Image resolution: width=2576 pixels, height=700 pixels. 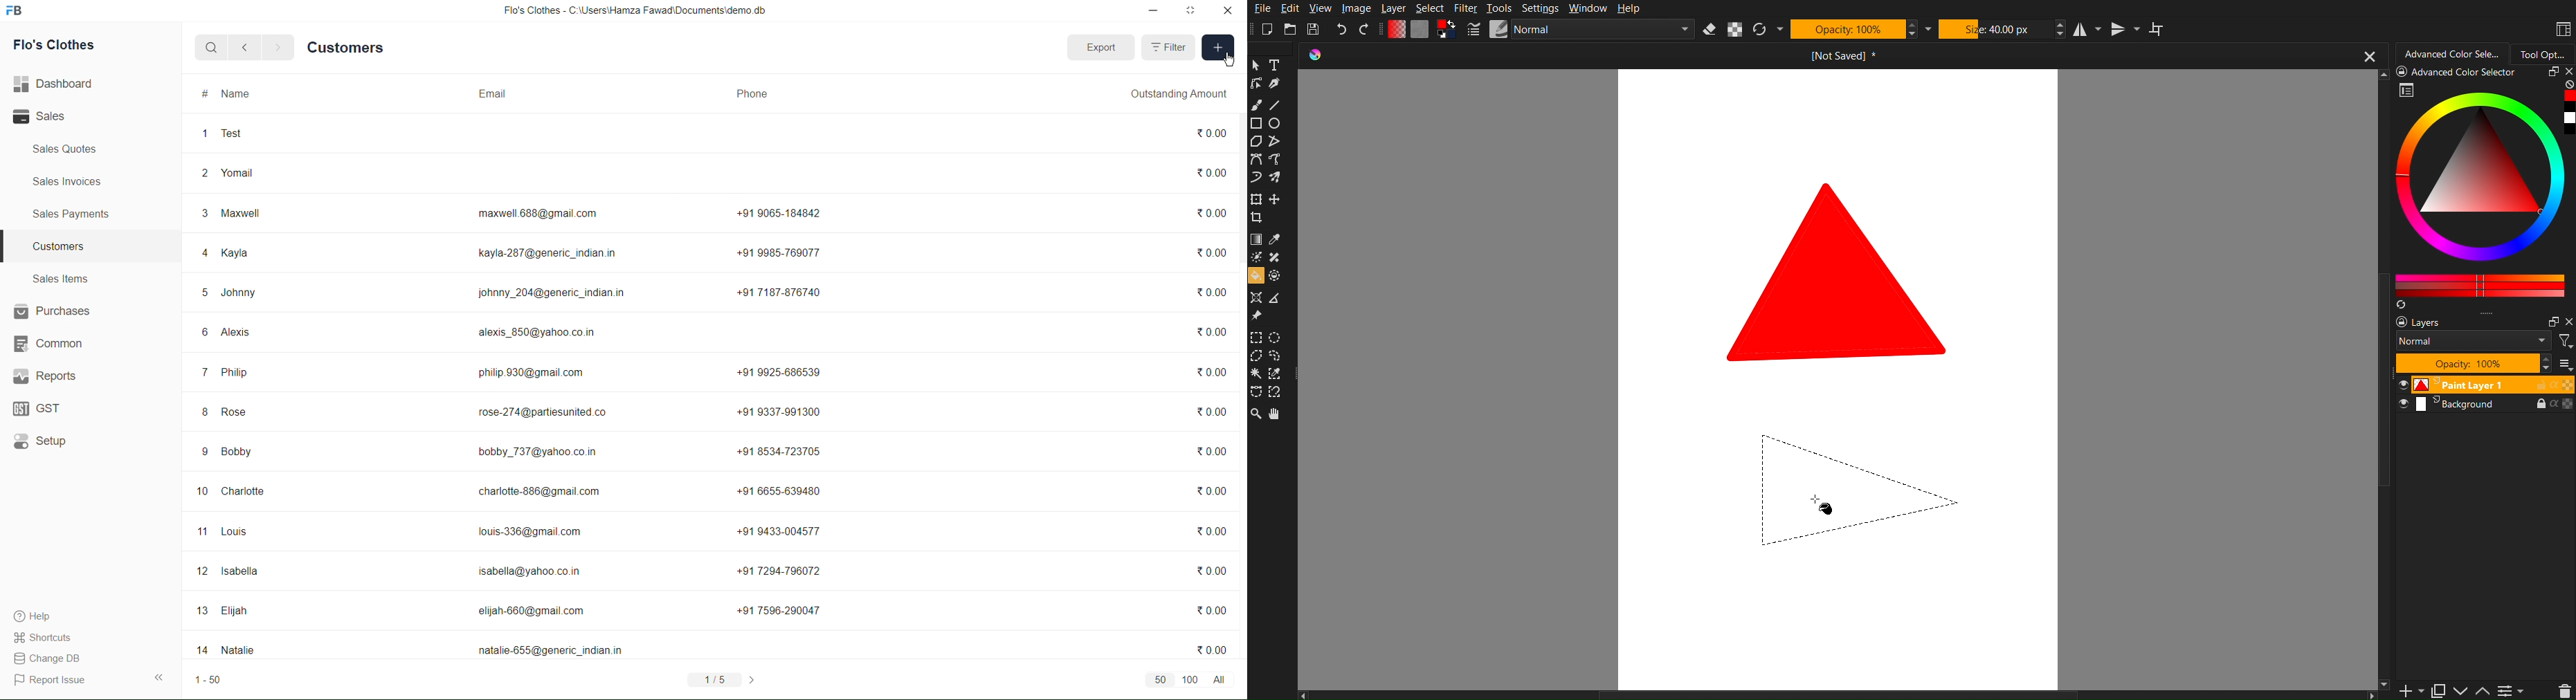 I want to click on Free shape, so click(x=1277, y=160).